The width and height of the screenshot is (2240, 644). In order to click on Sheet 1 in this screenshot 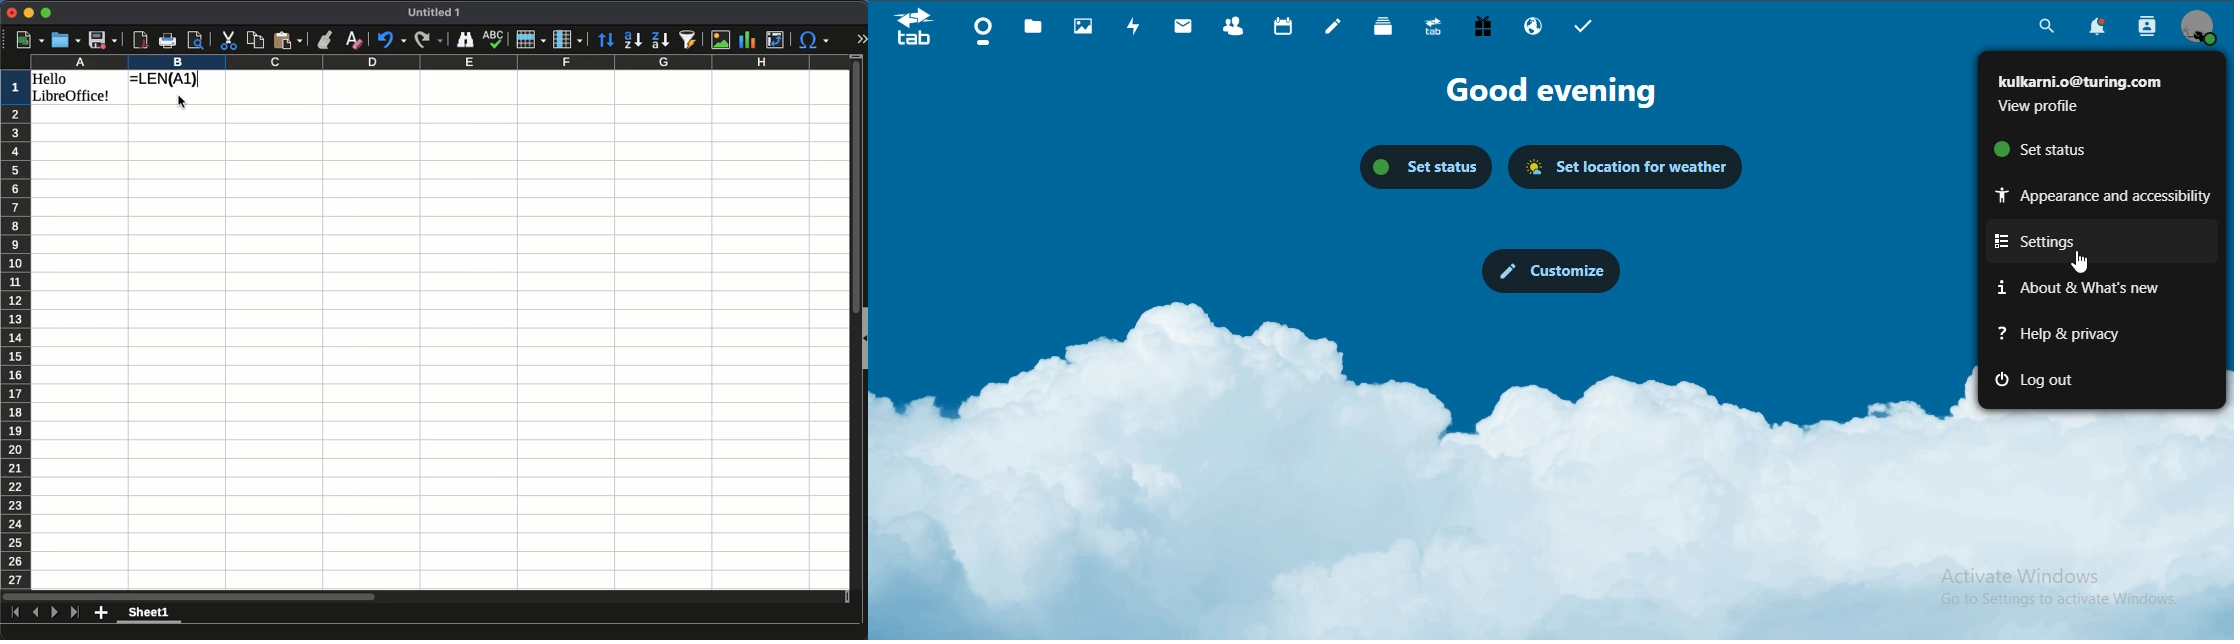, I will do `click(149, 615)`.